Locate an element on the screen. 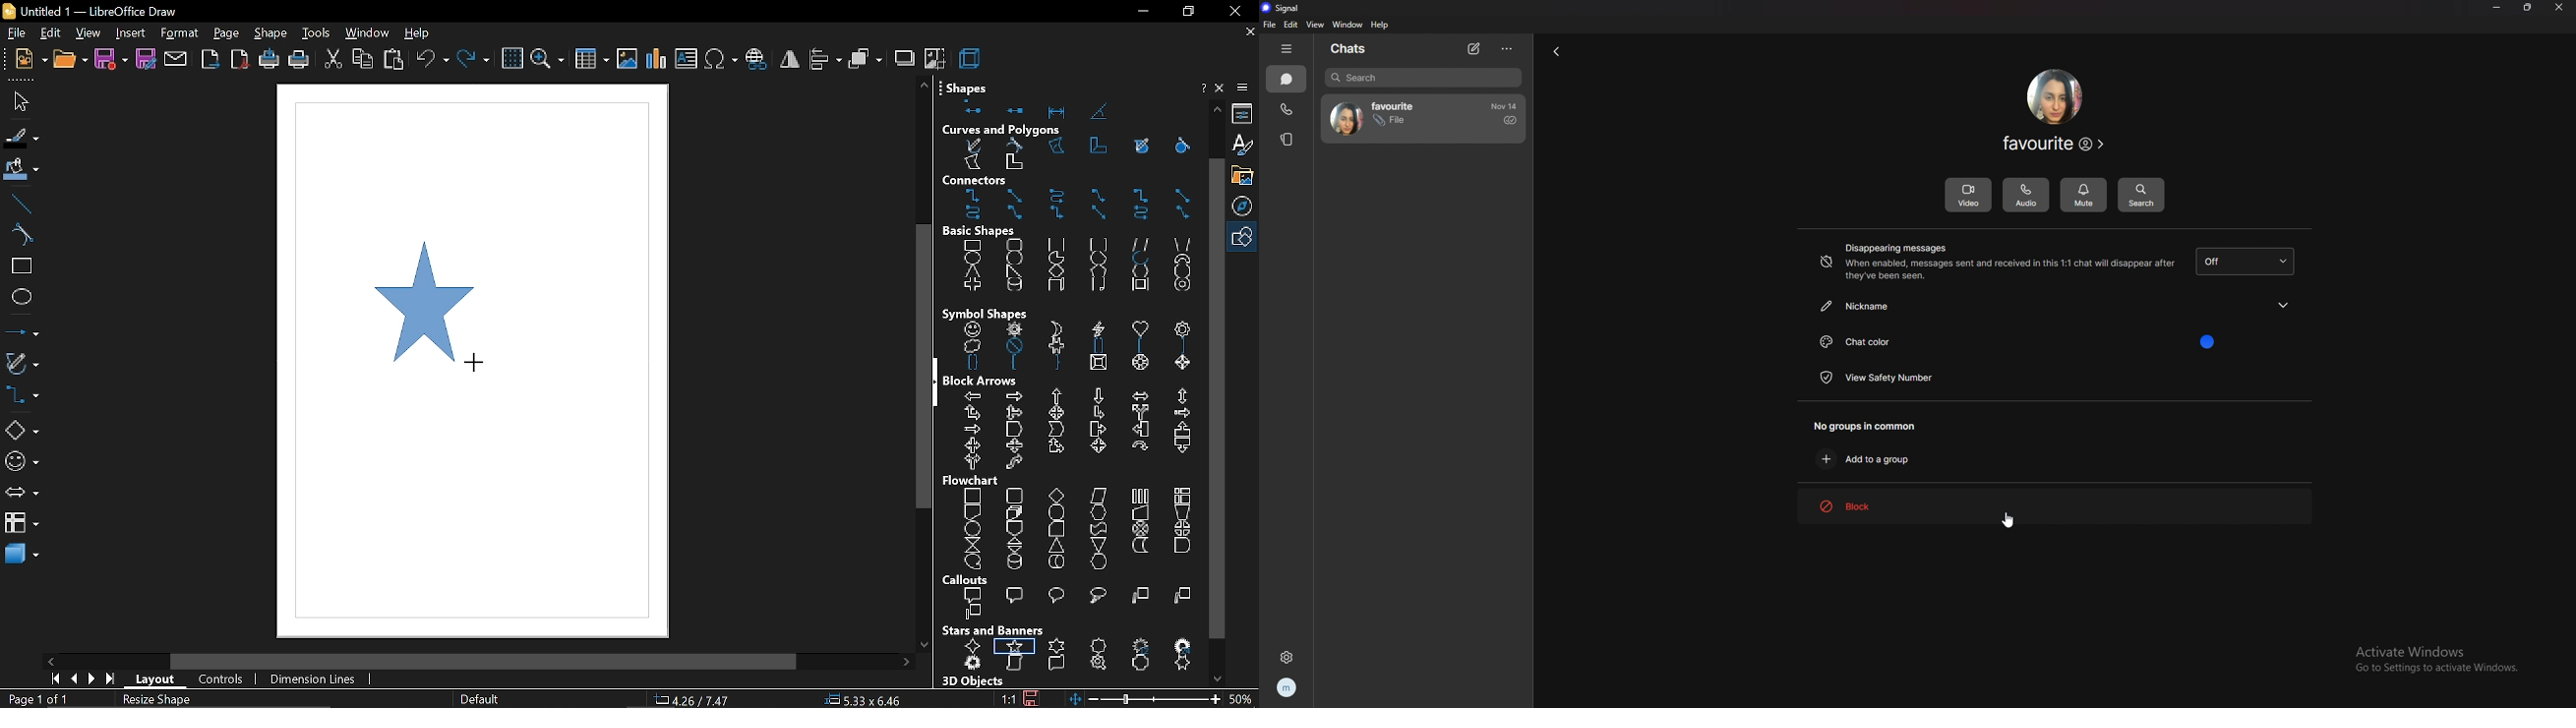  connectors is located at coordinates (22, 397).